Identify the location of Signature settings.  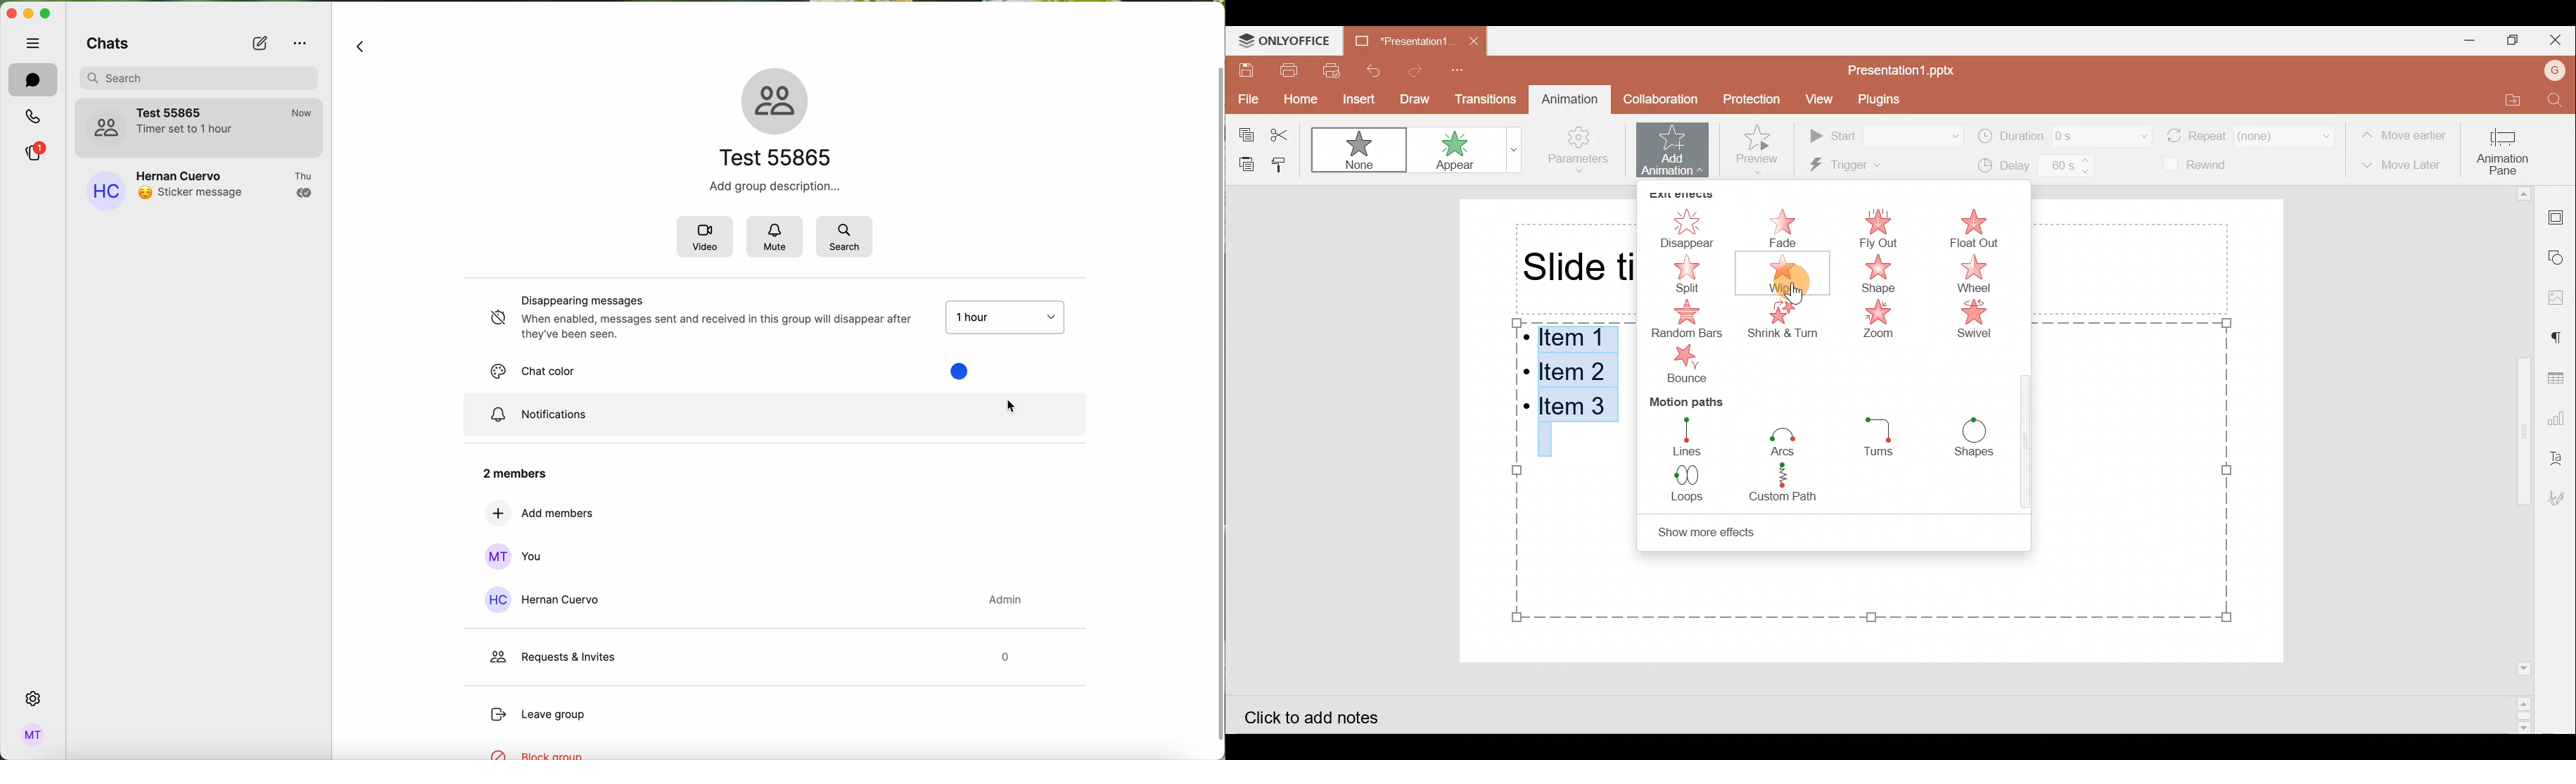
(2562, 502).